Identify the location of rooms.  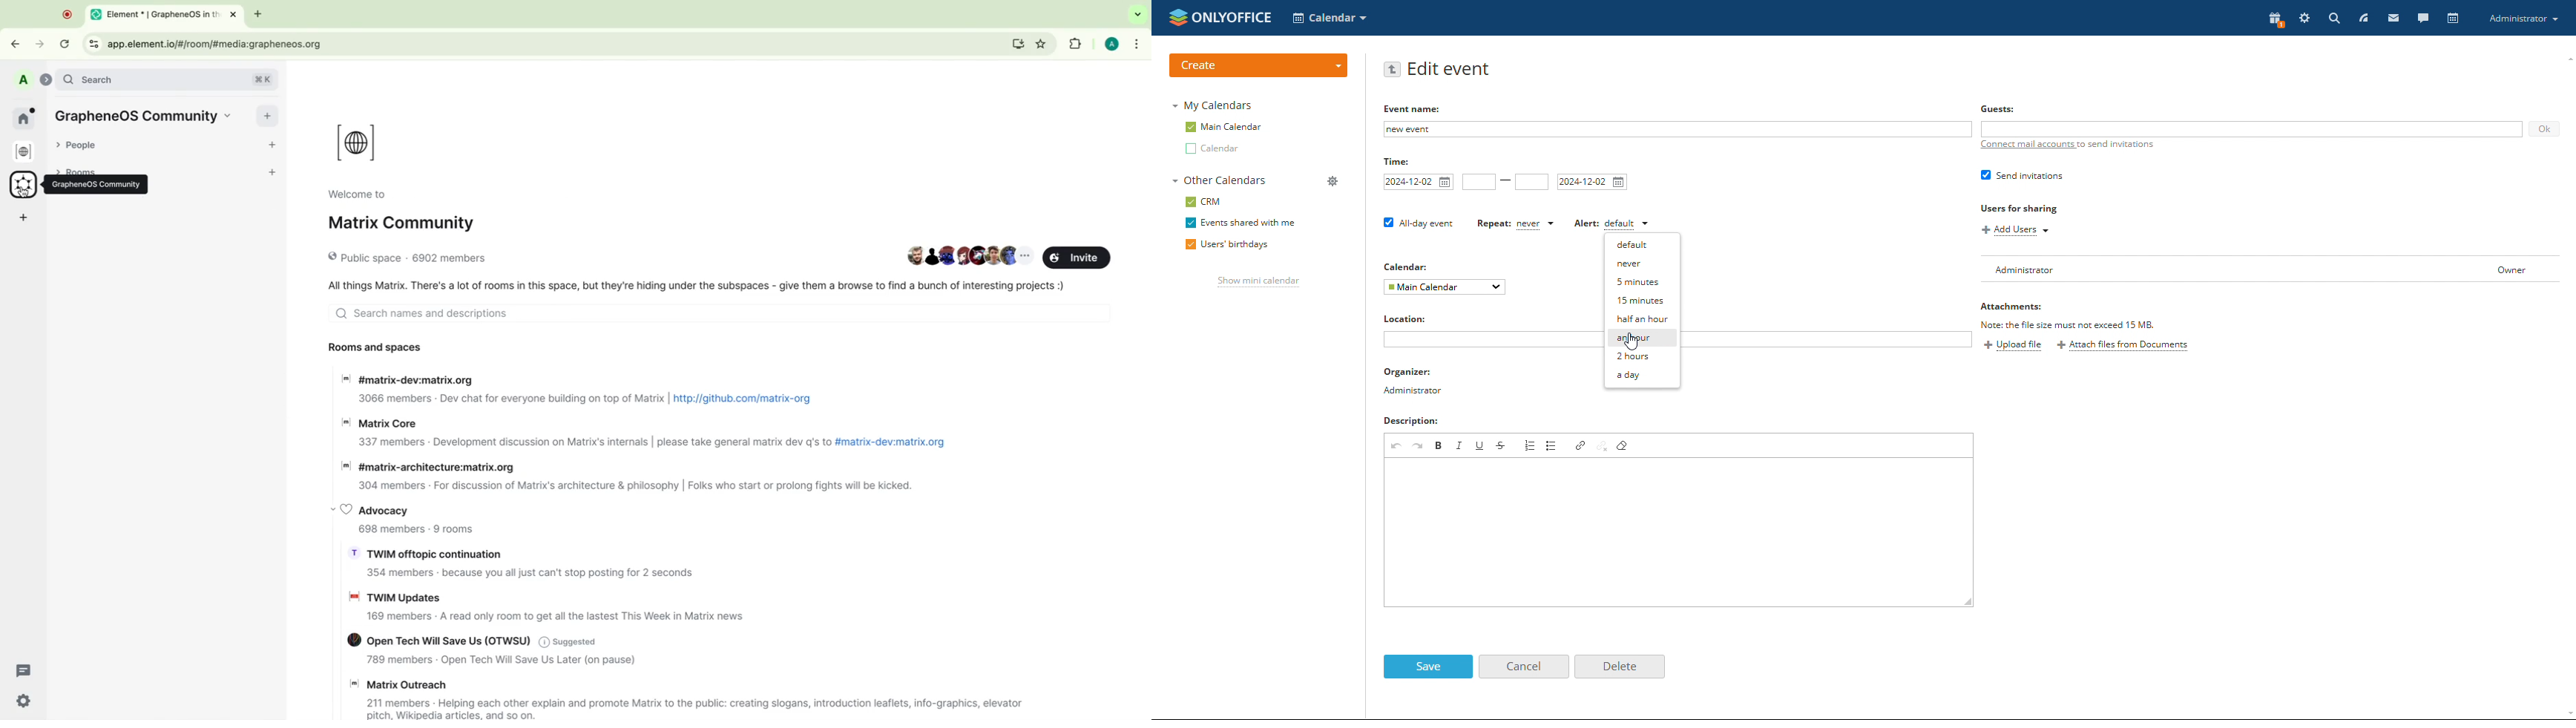
(87, 167).